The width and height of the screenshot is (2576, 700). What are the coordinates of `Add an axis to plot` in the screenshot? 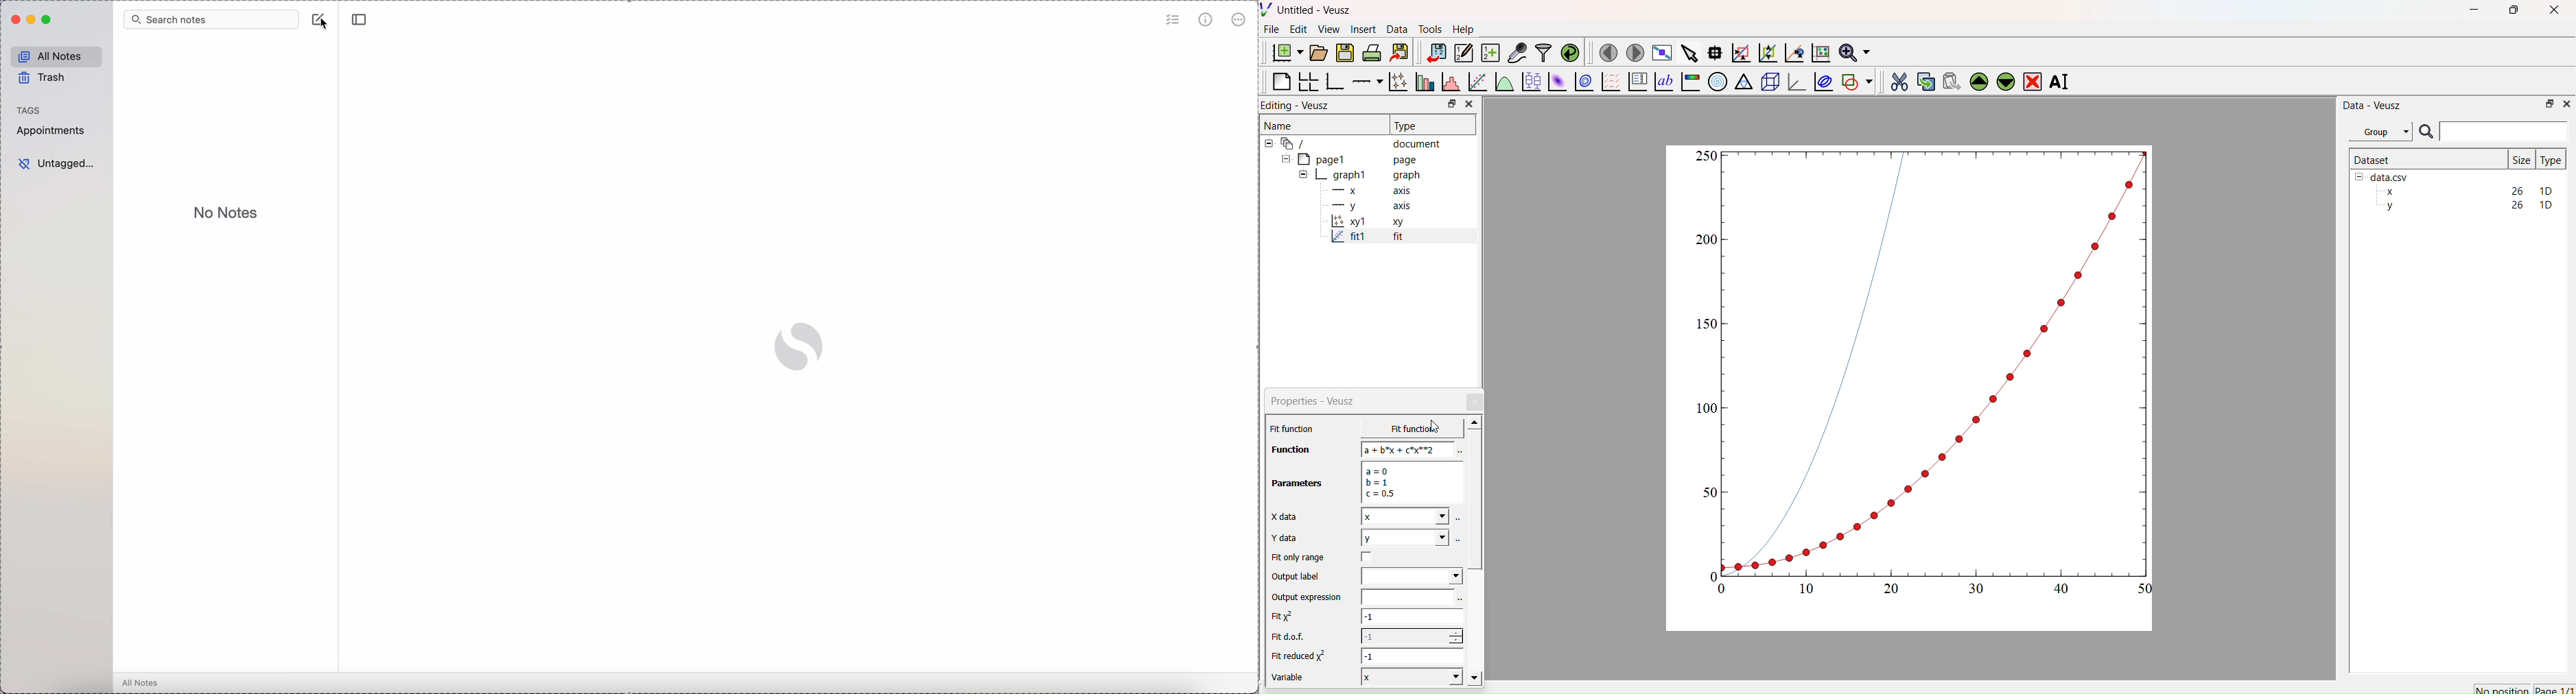 It's located at (1363, 80).